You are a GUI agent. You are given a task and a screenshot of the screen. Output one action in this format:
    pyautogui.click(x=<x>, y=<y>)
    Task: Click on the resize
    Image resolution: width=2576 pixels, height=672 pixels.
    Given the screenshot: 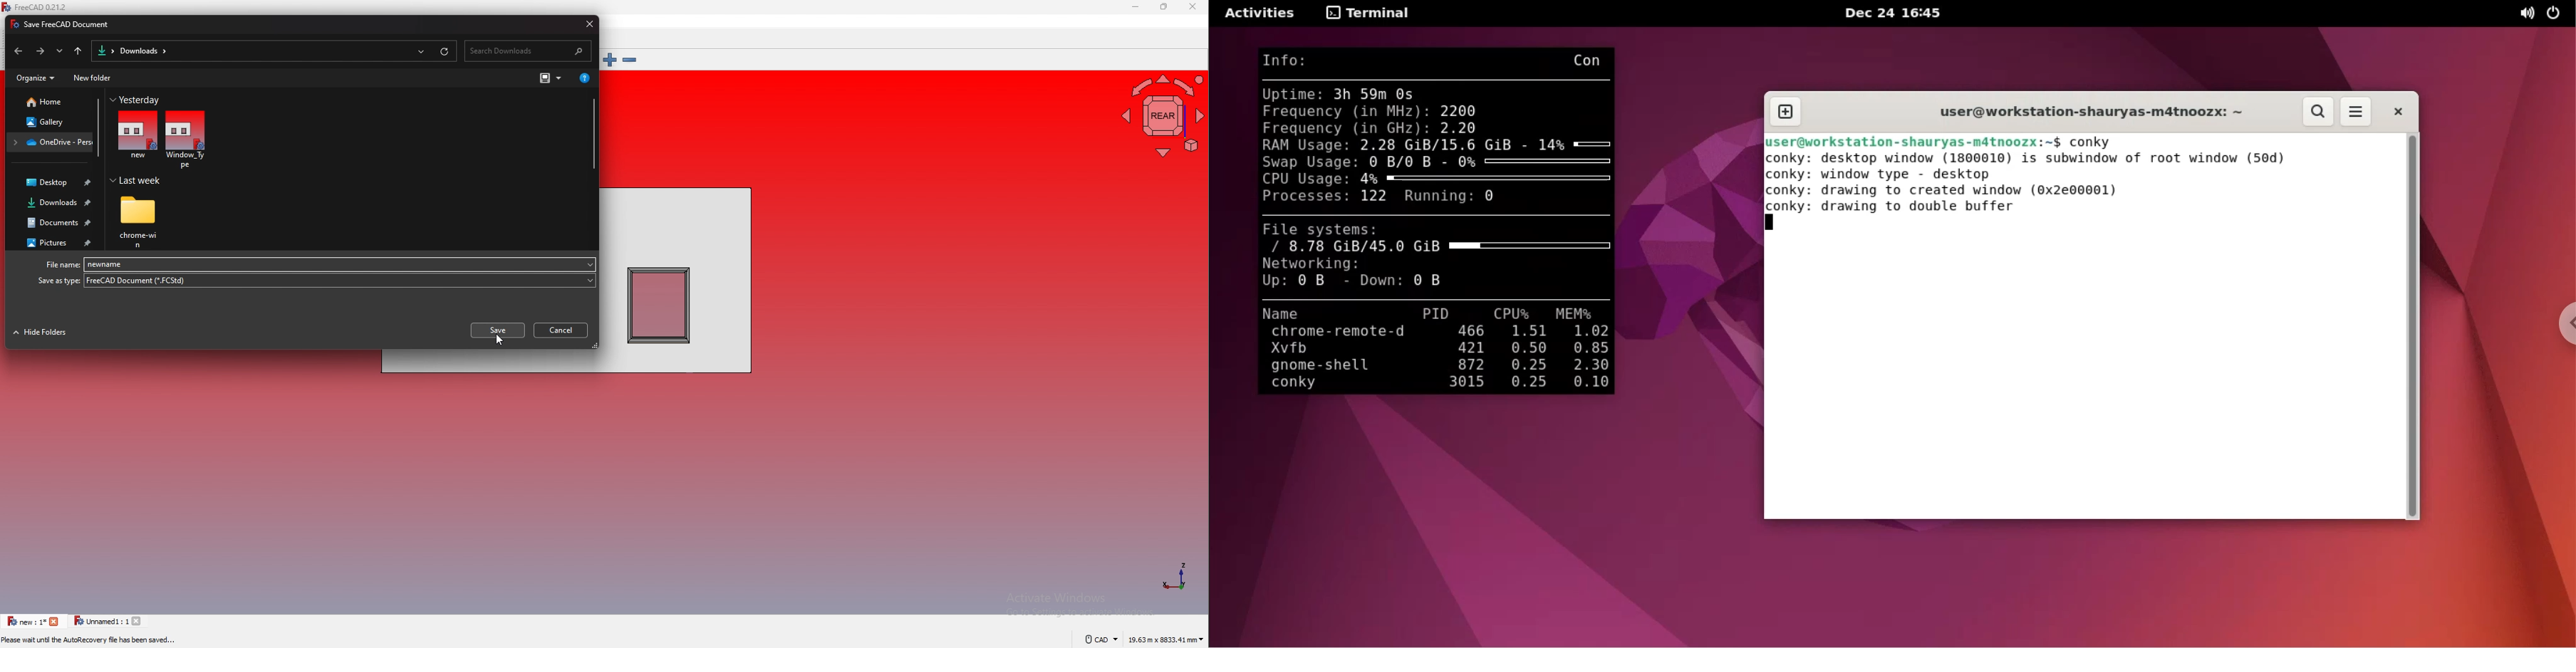 What is the action you would take?
    pyautogui.click(x=1166, y=6)
    